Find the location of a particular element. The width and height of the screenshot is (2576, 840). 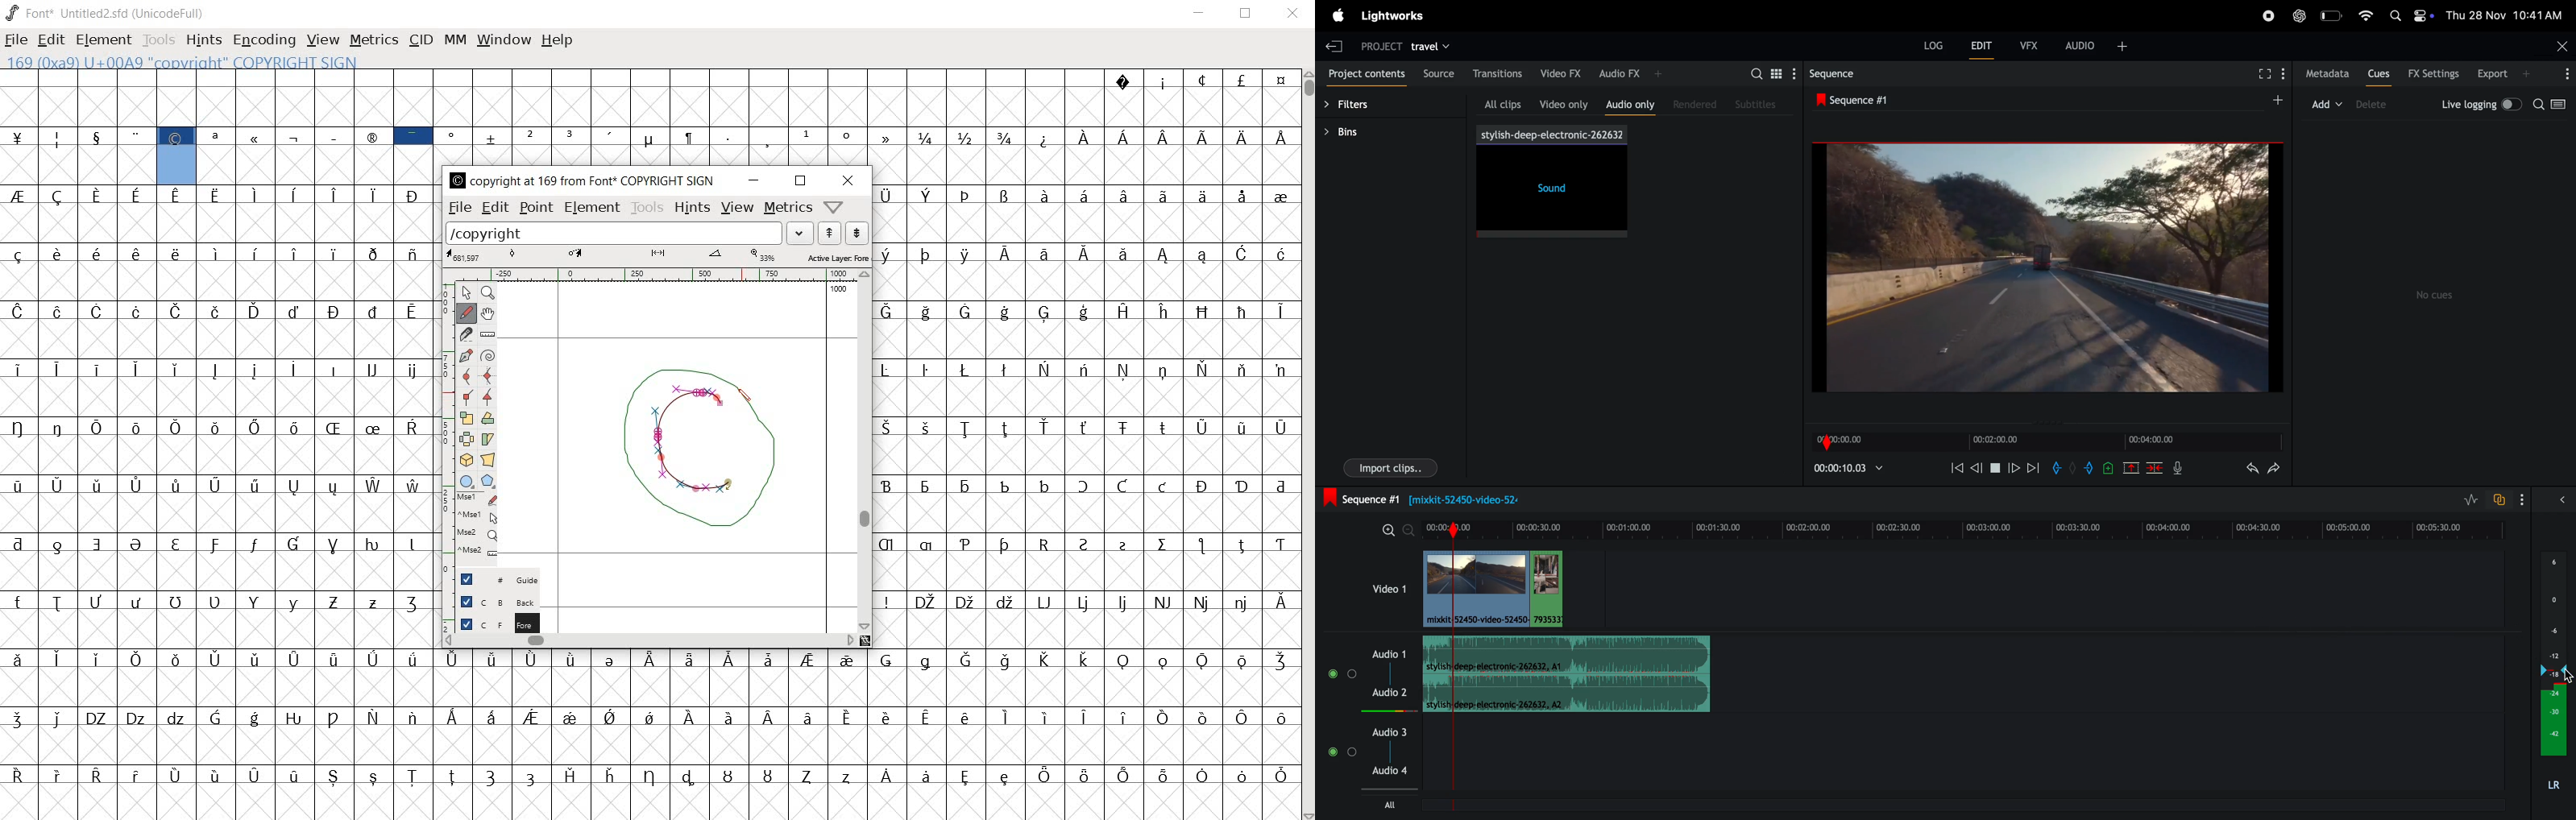

undo is located at coordinates (2245, 469).